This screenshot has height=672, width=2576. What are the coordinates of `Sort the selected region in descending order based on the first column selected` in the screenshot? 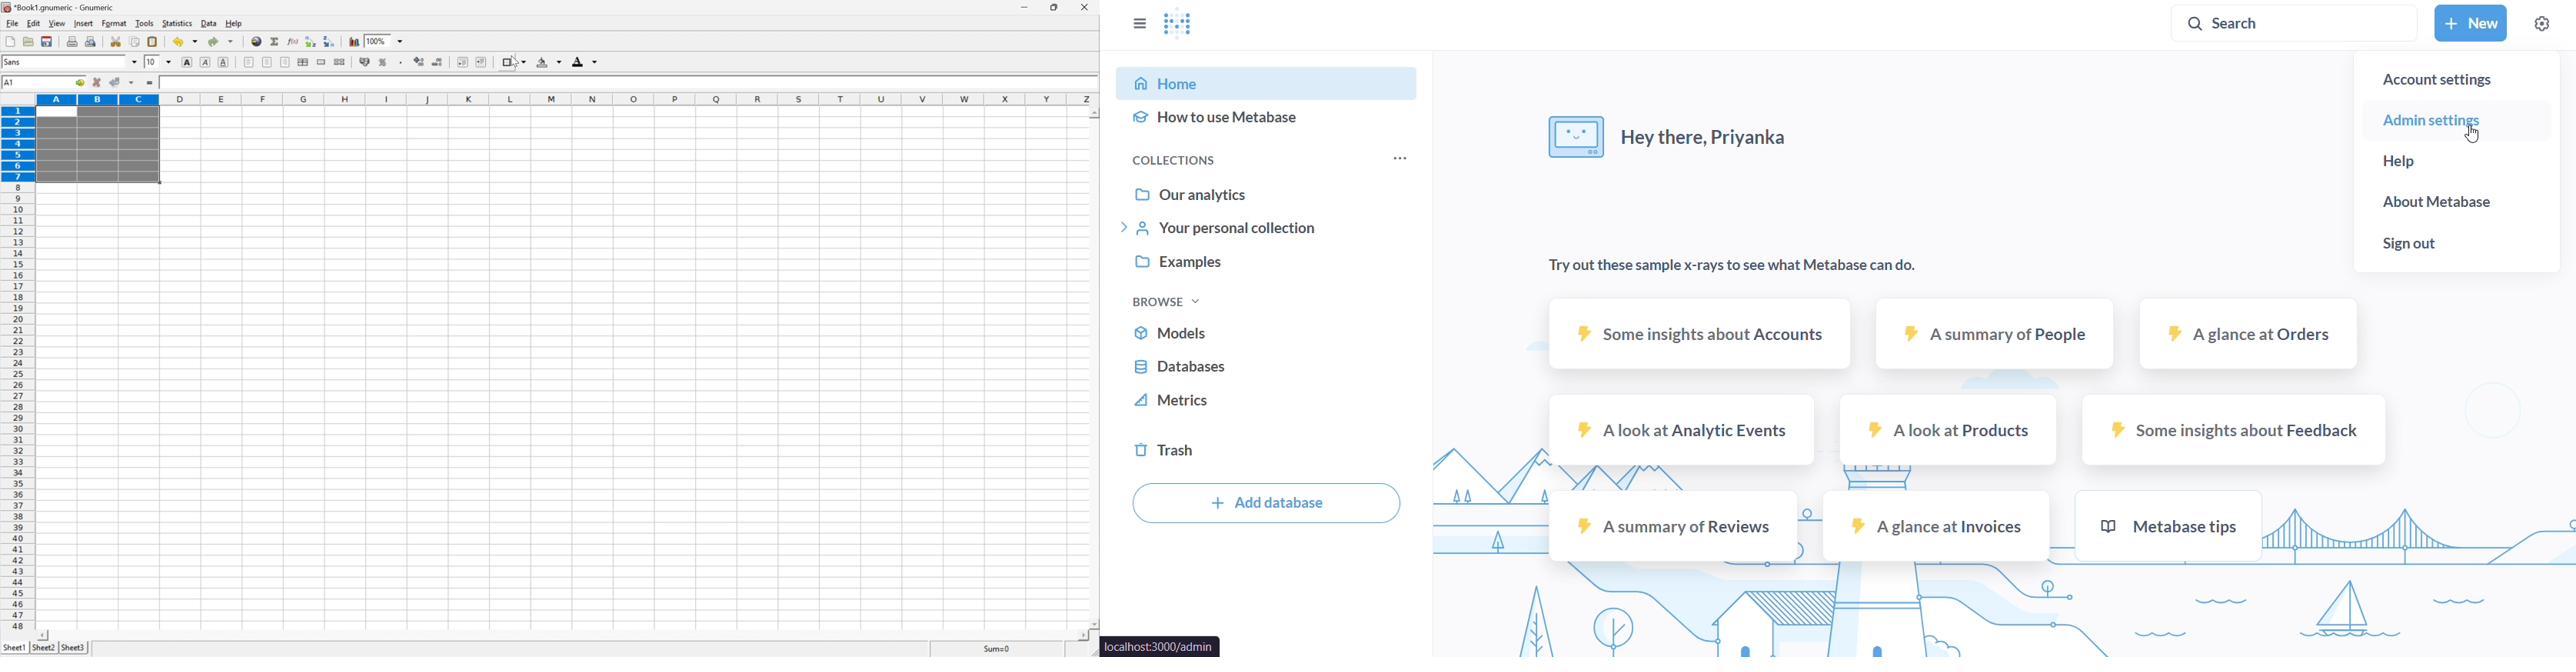 It's located at (330, 42).